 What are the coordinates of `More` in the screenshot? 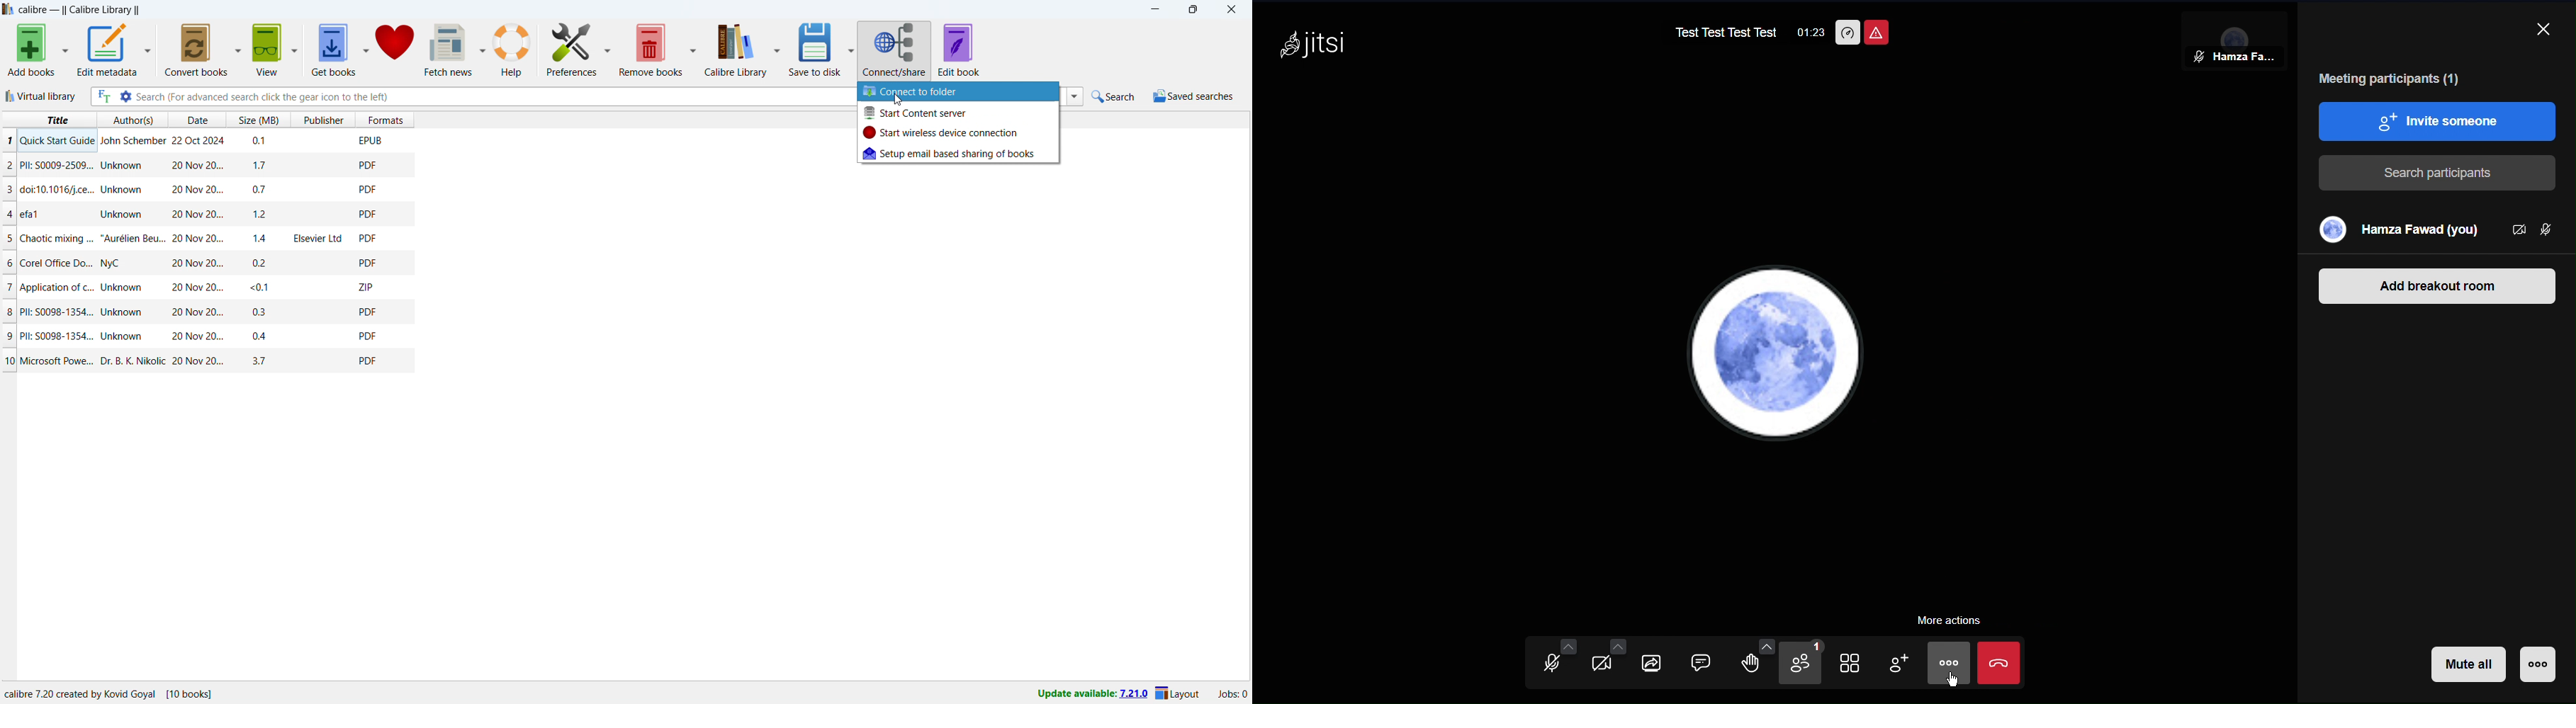 It's located at (2536, 666).